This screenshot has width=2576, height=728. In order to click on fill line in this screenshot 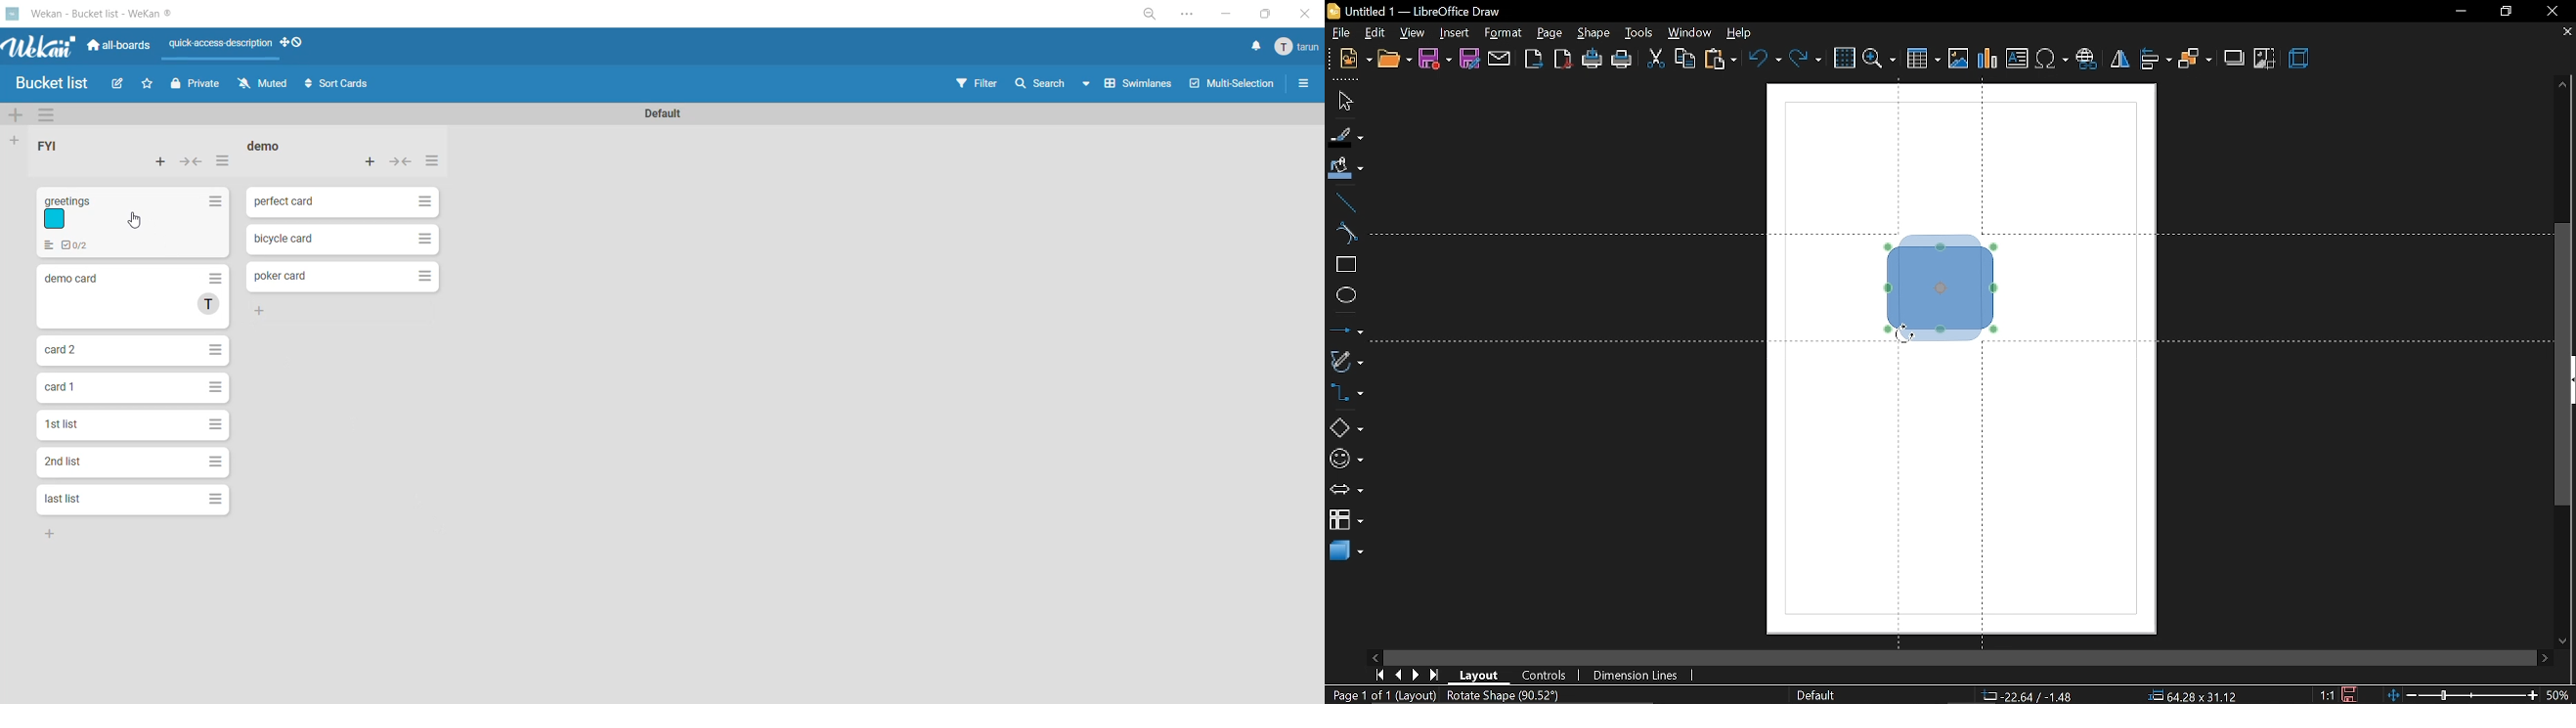, I will do `click(1345, 137)`.